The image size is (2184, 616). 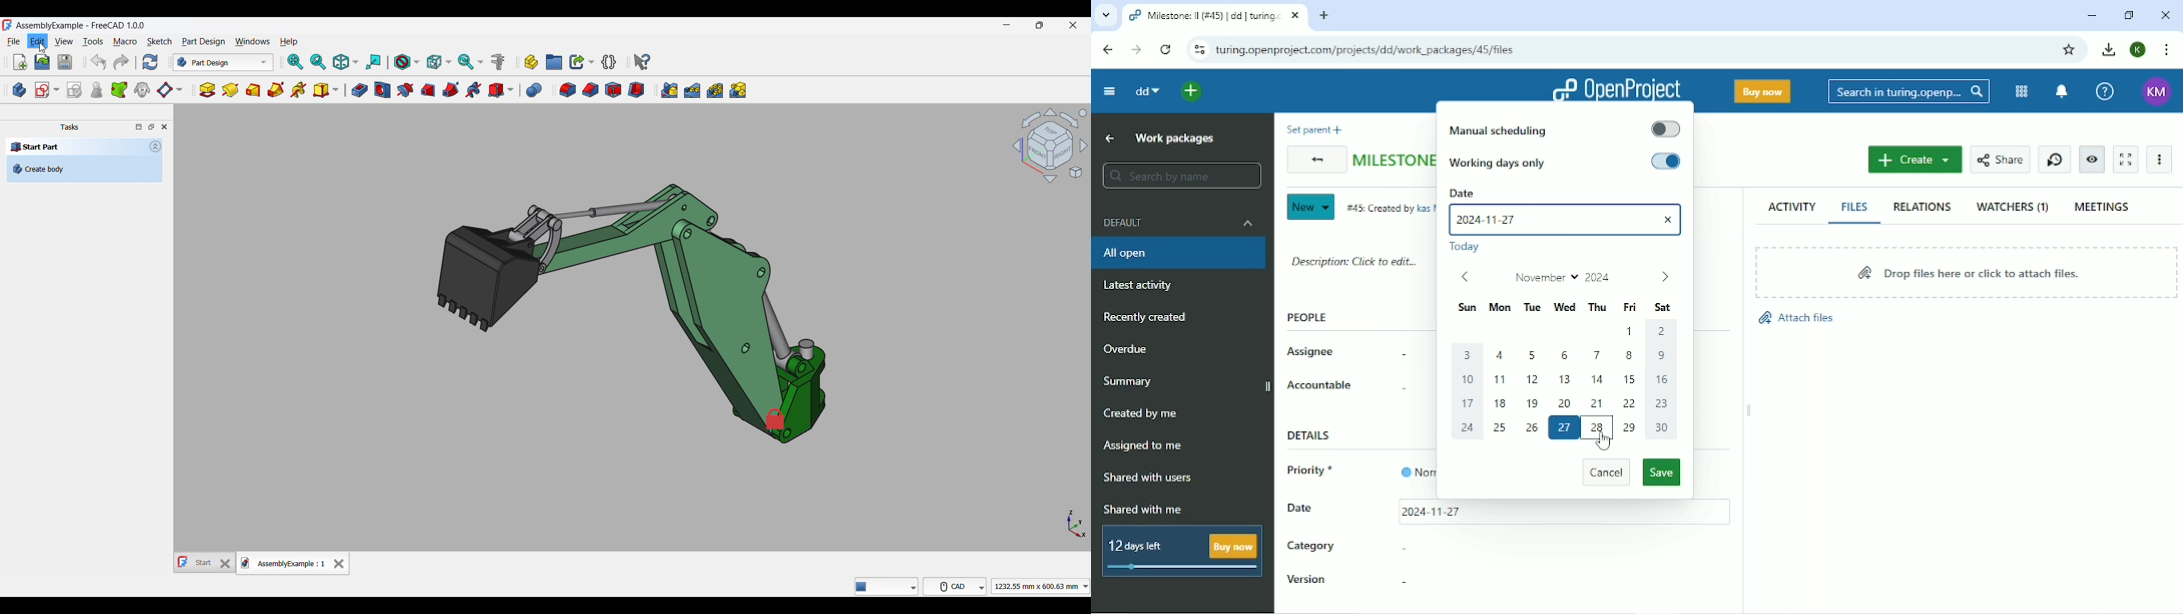 What do you see at coordinates (1074, 25) in the screenshot?
I see `Close interface` at bounding box center [1074, 25].